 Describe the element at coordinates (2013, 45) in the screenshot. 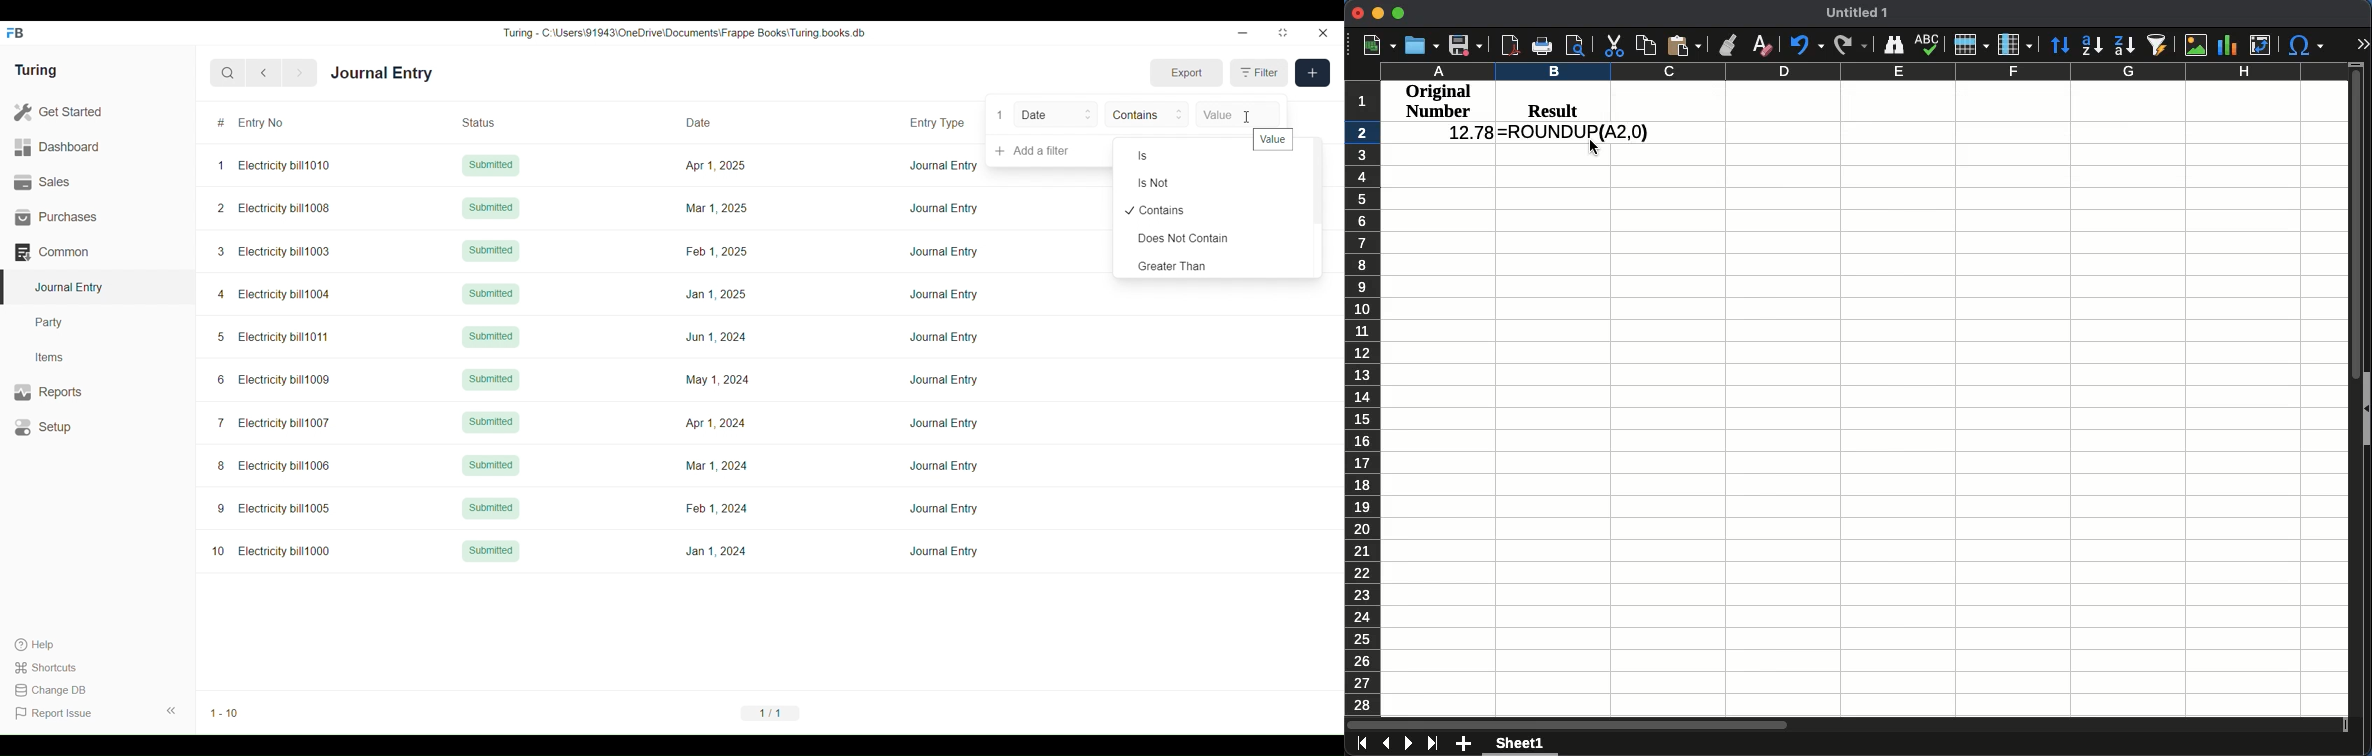

I see `Column` at that location.